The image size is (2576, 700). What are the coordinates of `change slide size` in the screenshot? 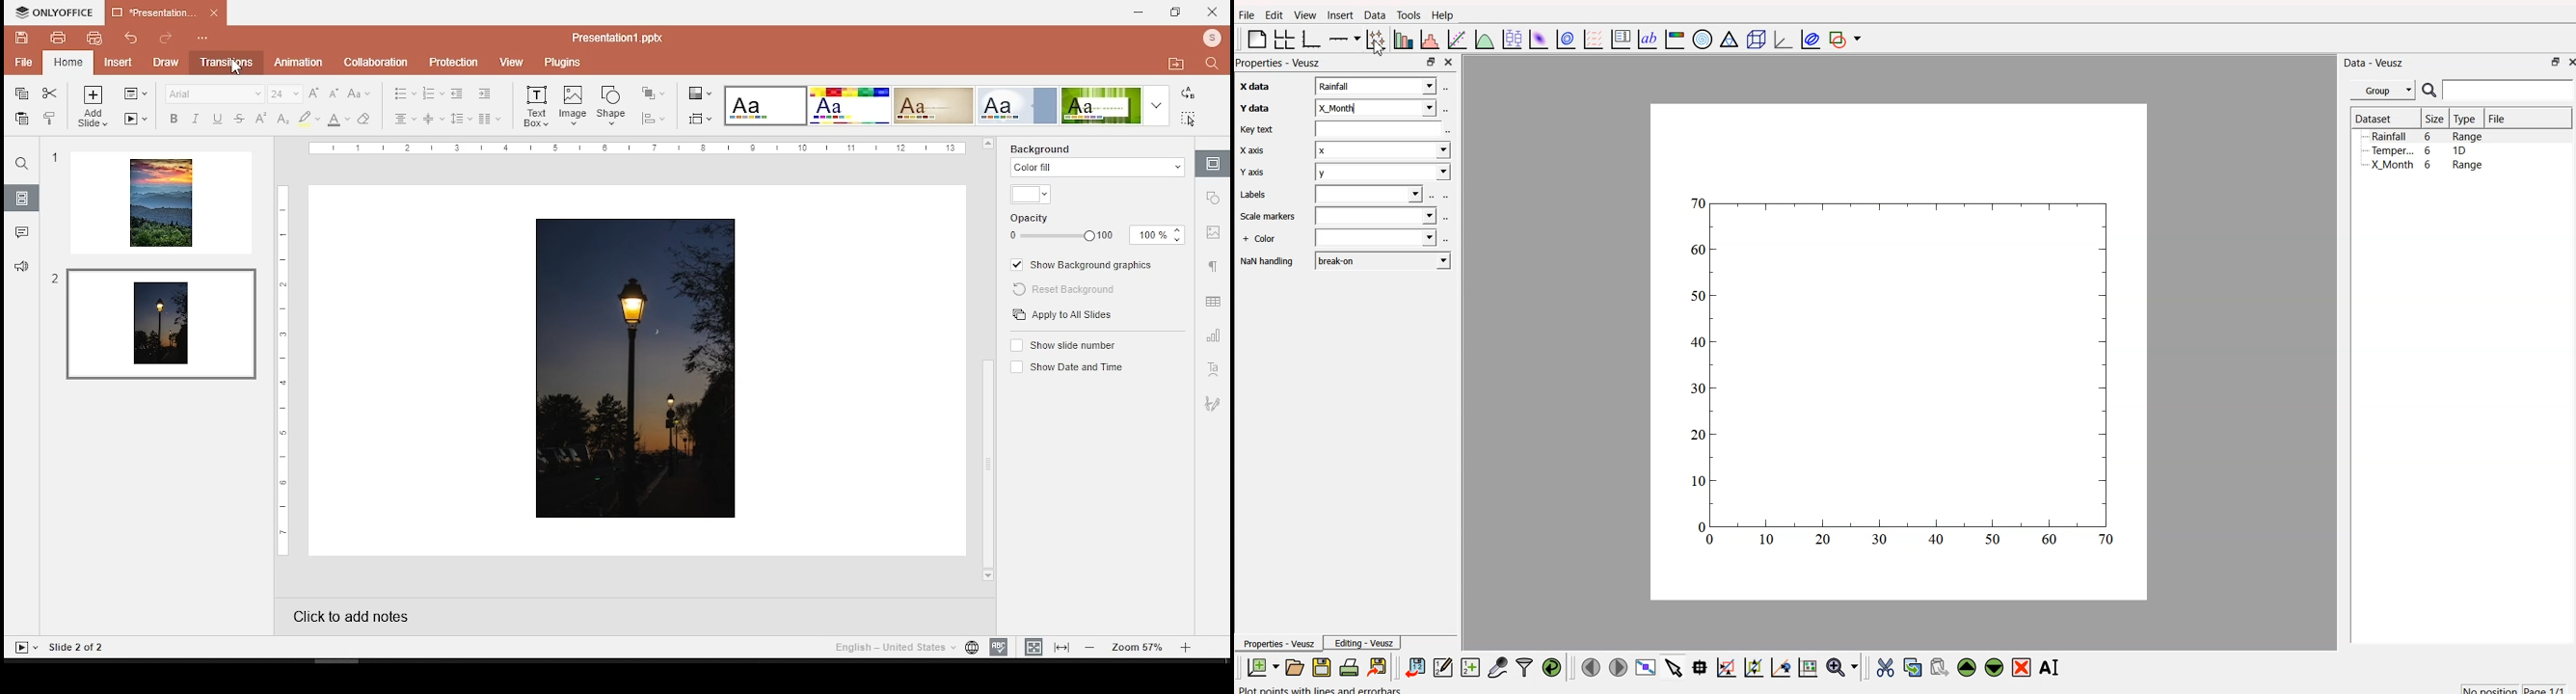 It's located at (699, 121).